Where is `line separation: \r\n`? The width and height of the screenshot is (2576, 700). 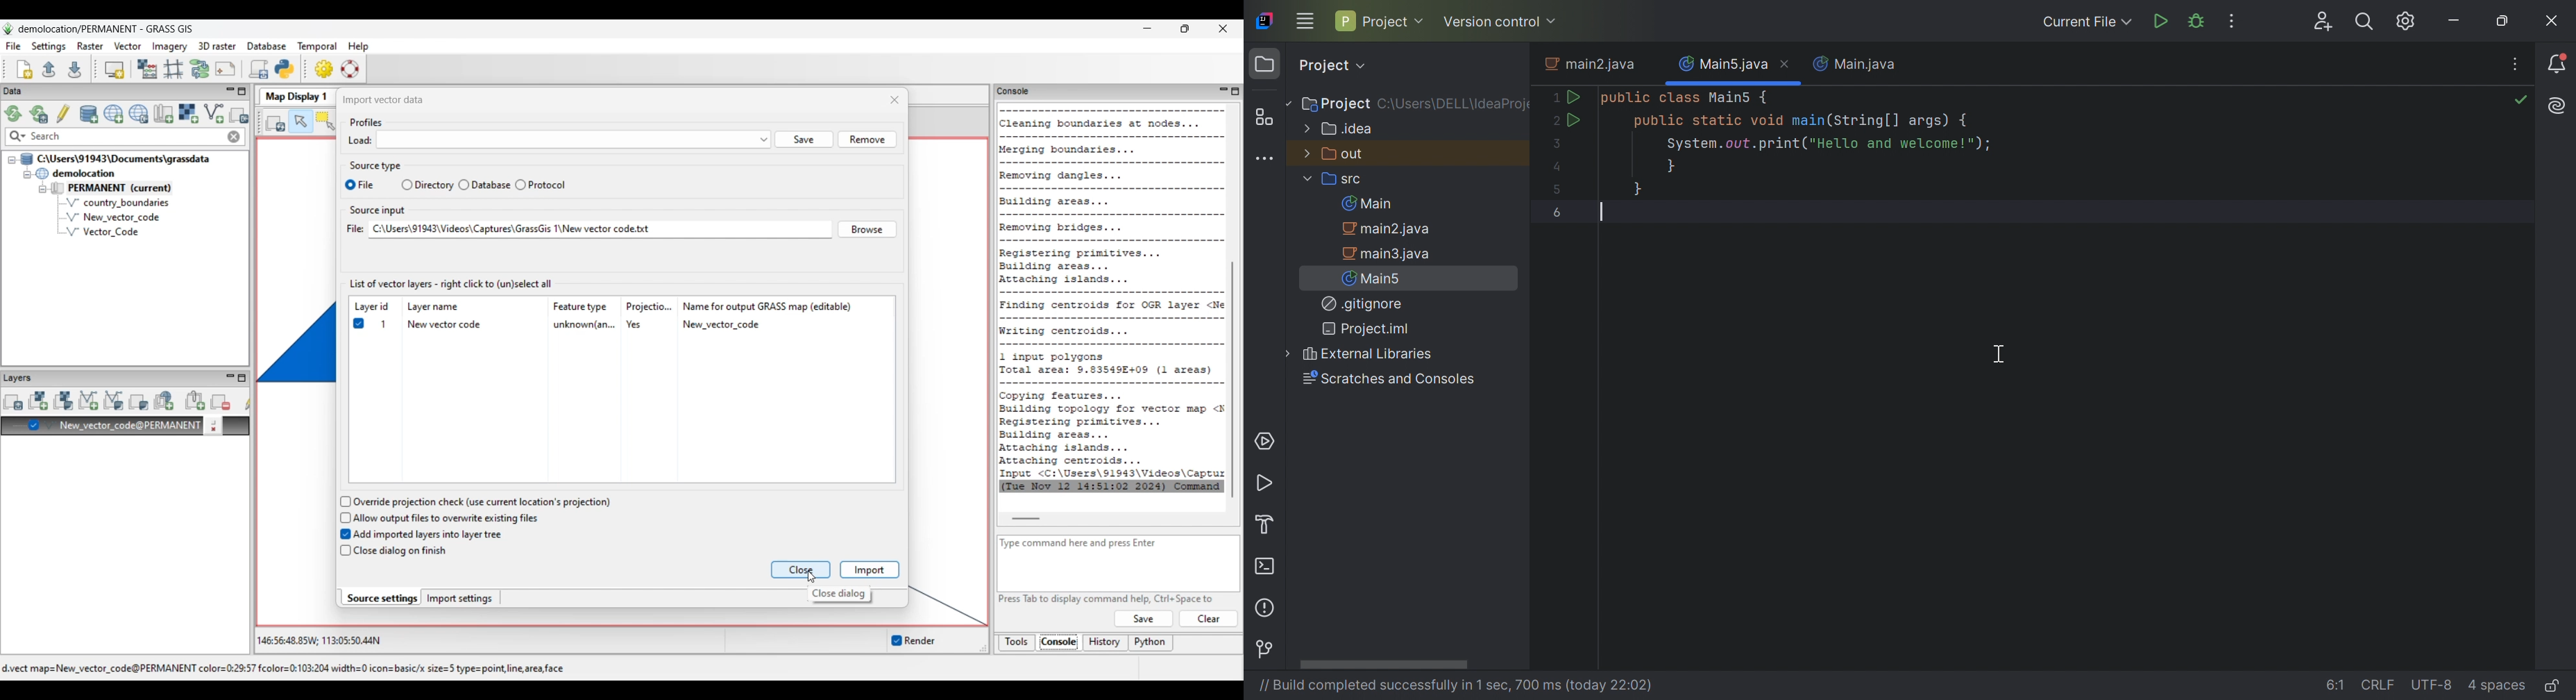
line separation: \r\n is located at coordinates (2380, 685).